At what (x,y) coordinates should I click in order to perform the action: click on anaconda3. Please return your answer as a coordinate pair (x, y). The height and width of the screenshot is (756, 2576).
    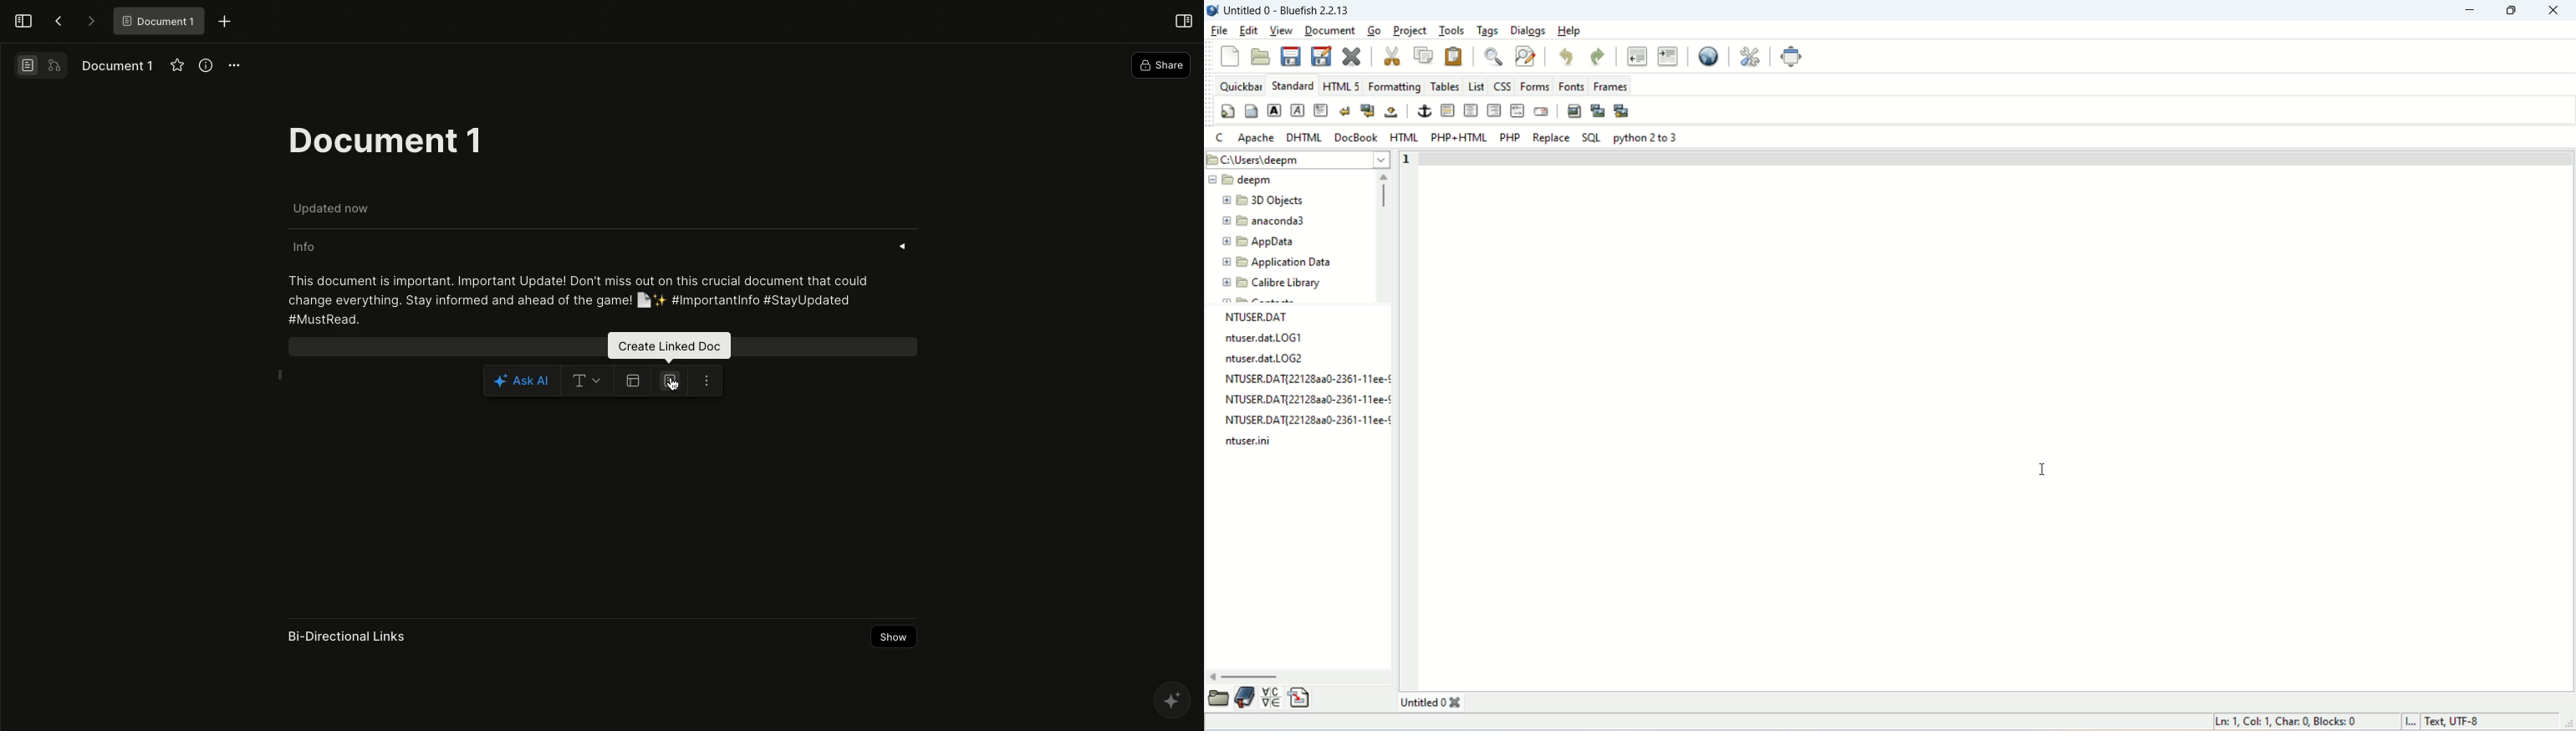
    Looking at the image, I should click on (1285, 221).